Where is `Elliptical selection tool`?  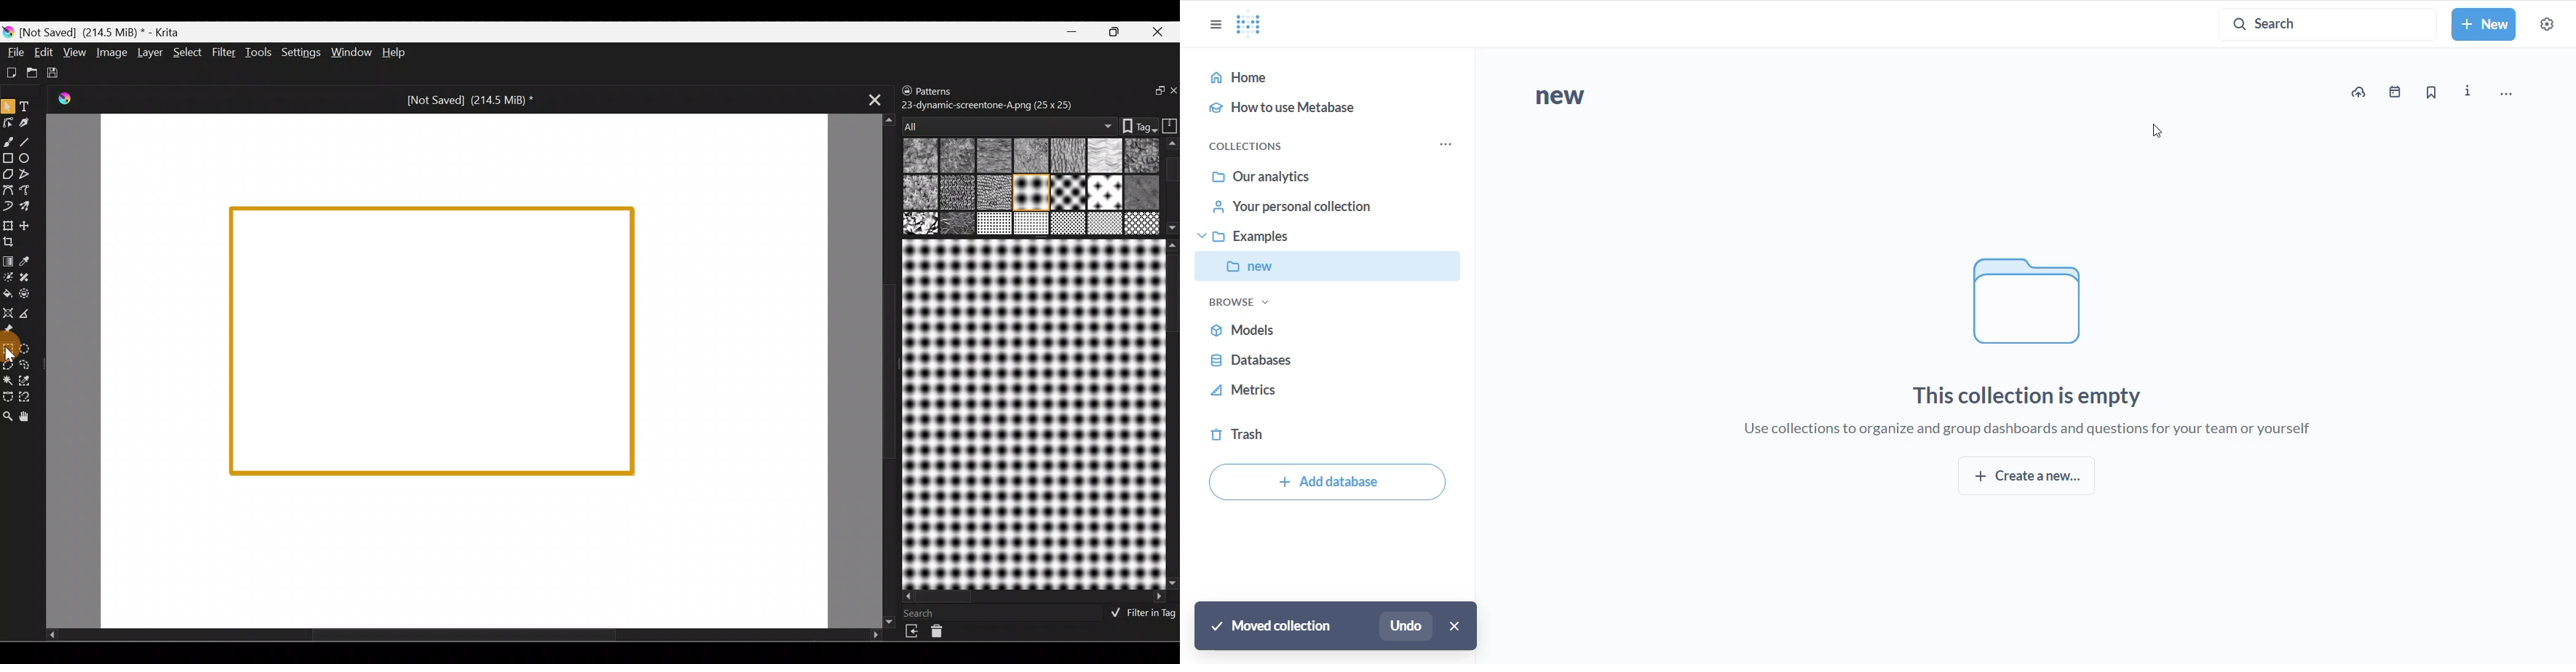 Elliptical selection tool is located at coordinates (28, 348).